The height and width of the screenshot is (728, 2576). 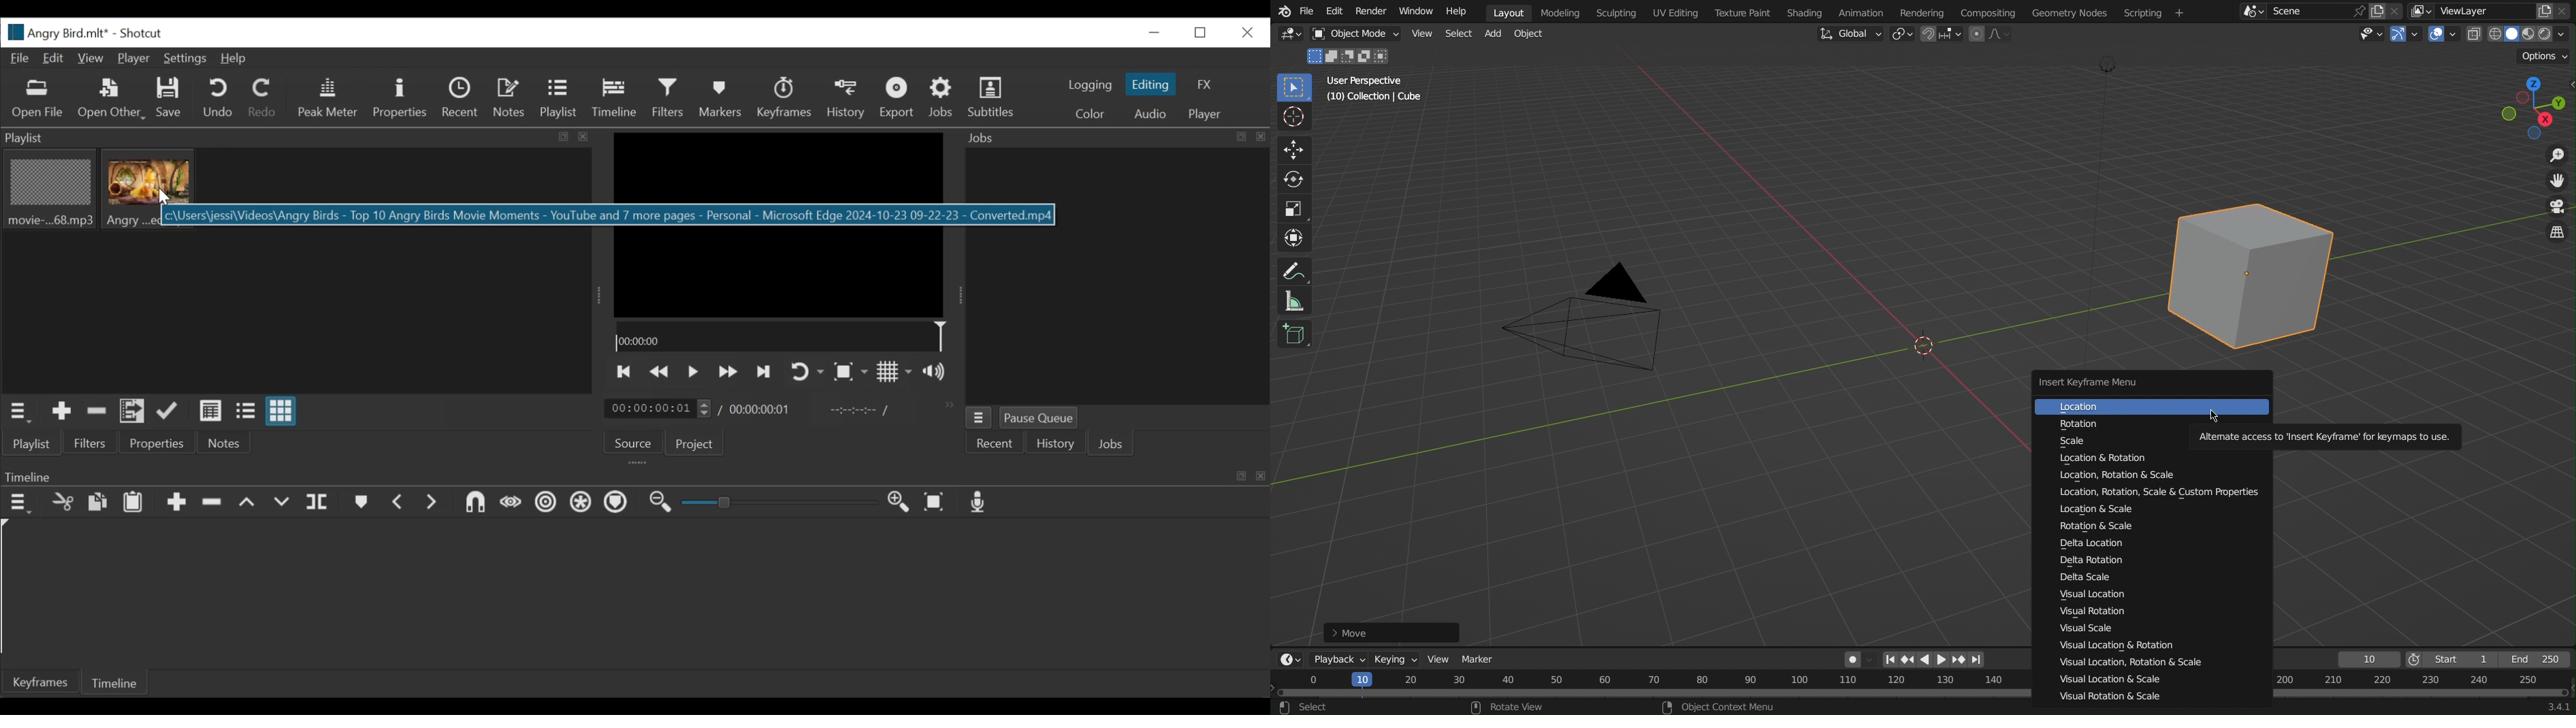 What do you see at coordinates (1093, 113) in the screenshot?
I see `Color` at bounding box center [1093, 113].